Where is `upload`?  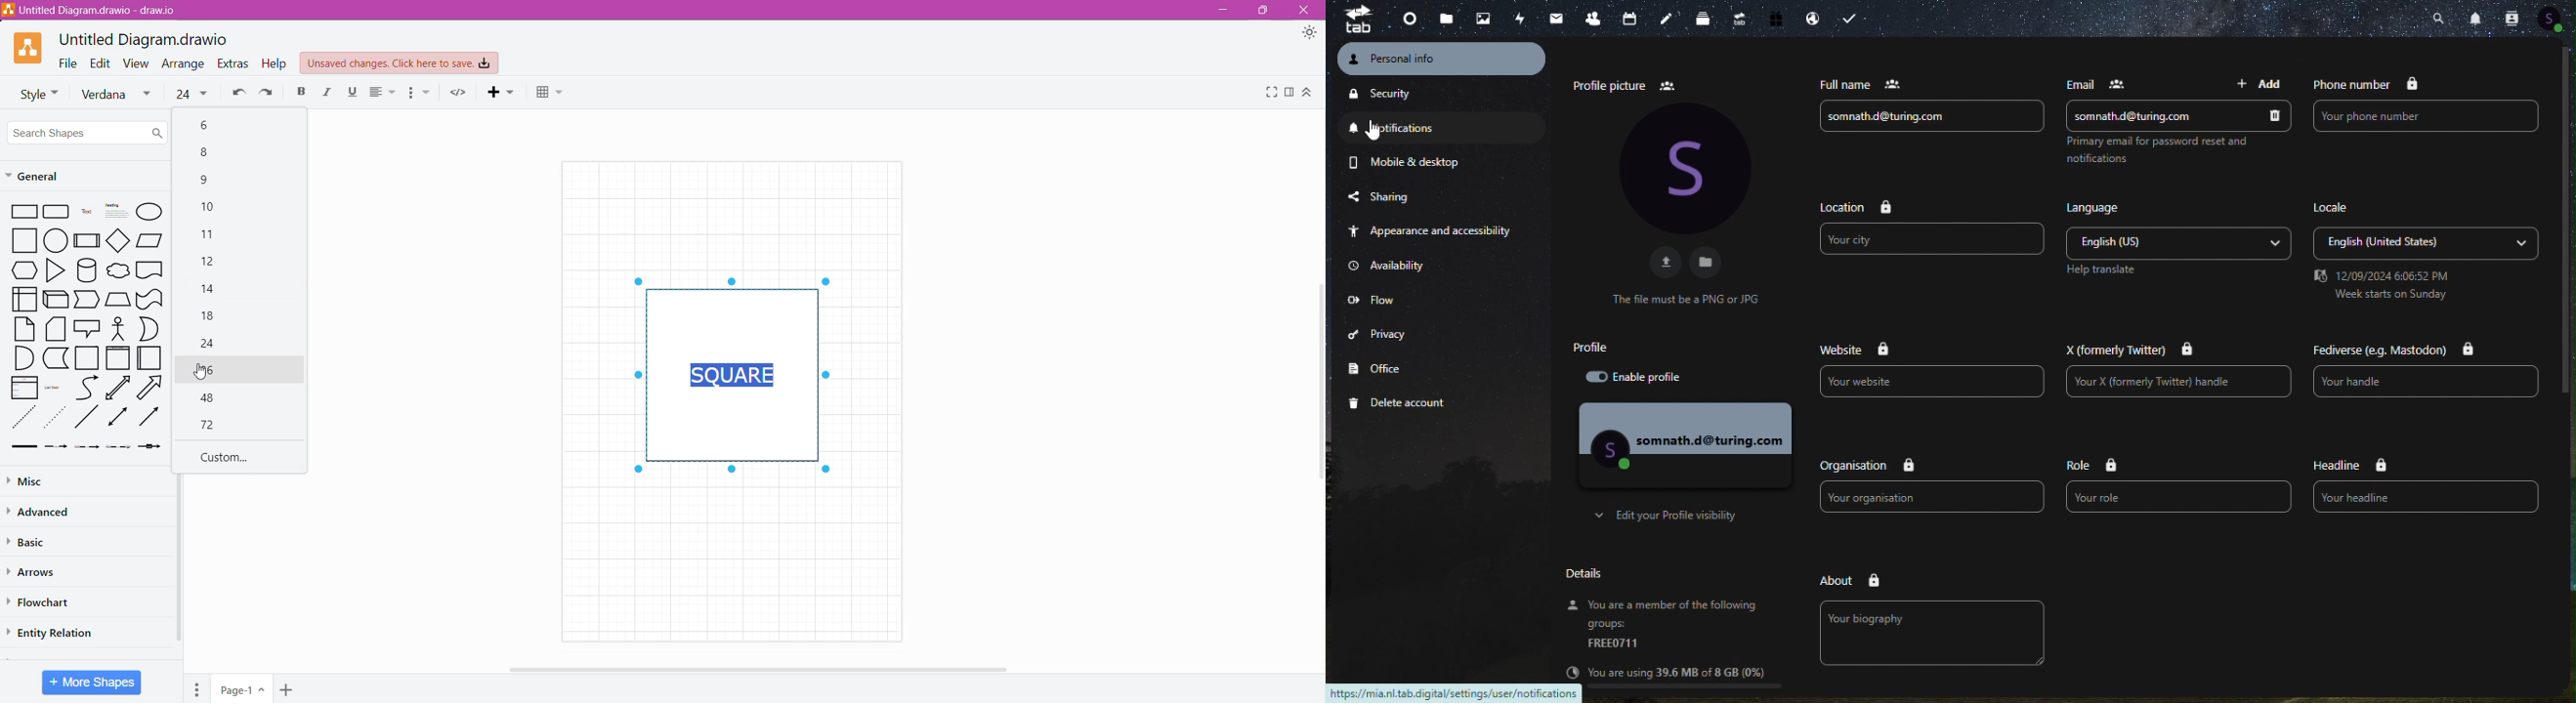 upload is located at coordinates (1662, 262).